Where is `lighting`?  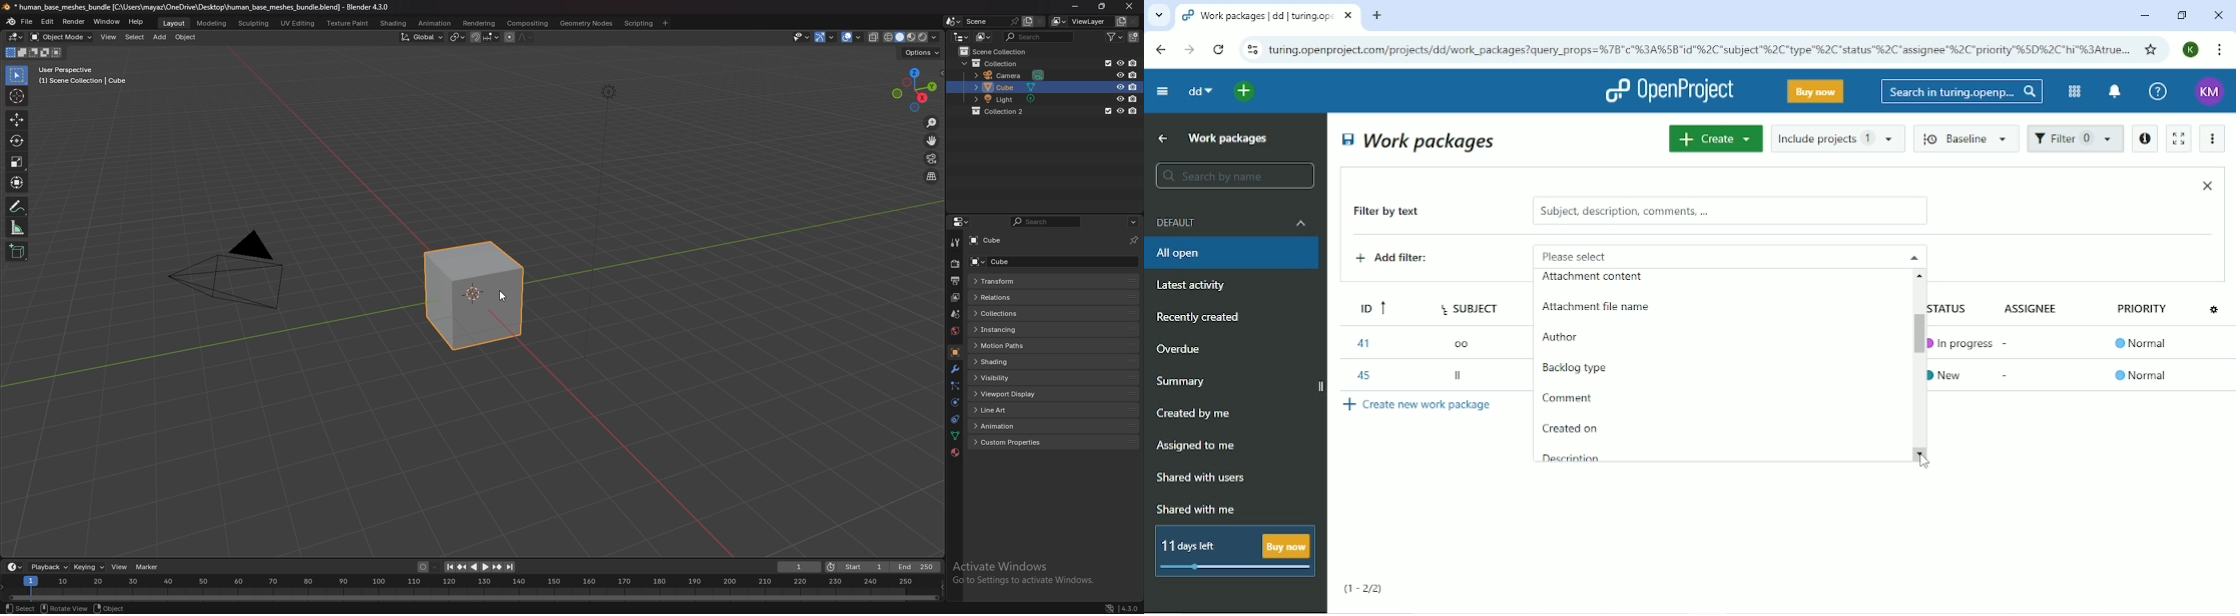
lighting is located at coordinates (609, 92).